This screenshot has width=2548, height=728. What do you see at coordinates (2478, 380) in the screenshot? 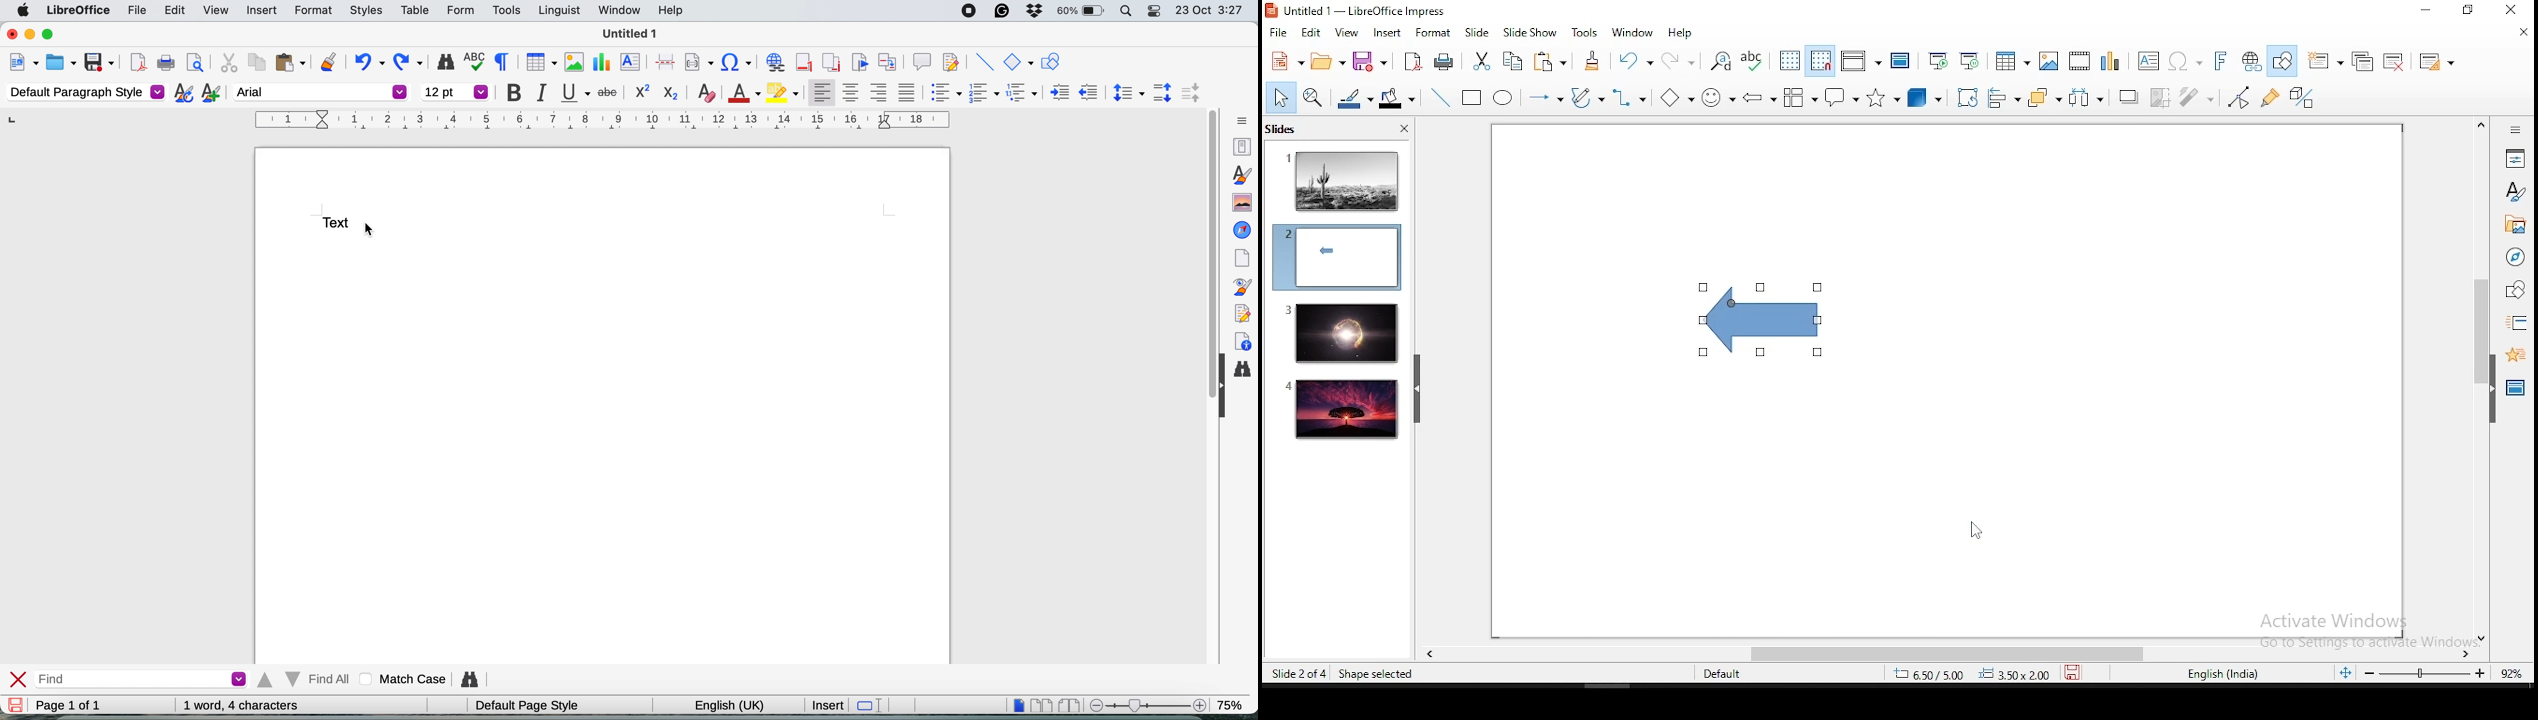
I see `scroll bar` at bounding box center [2478, 380].